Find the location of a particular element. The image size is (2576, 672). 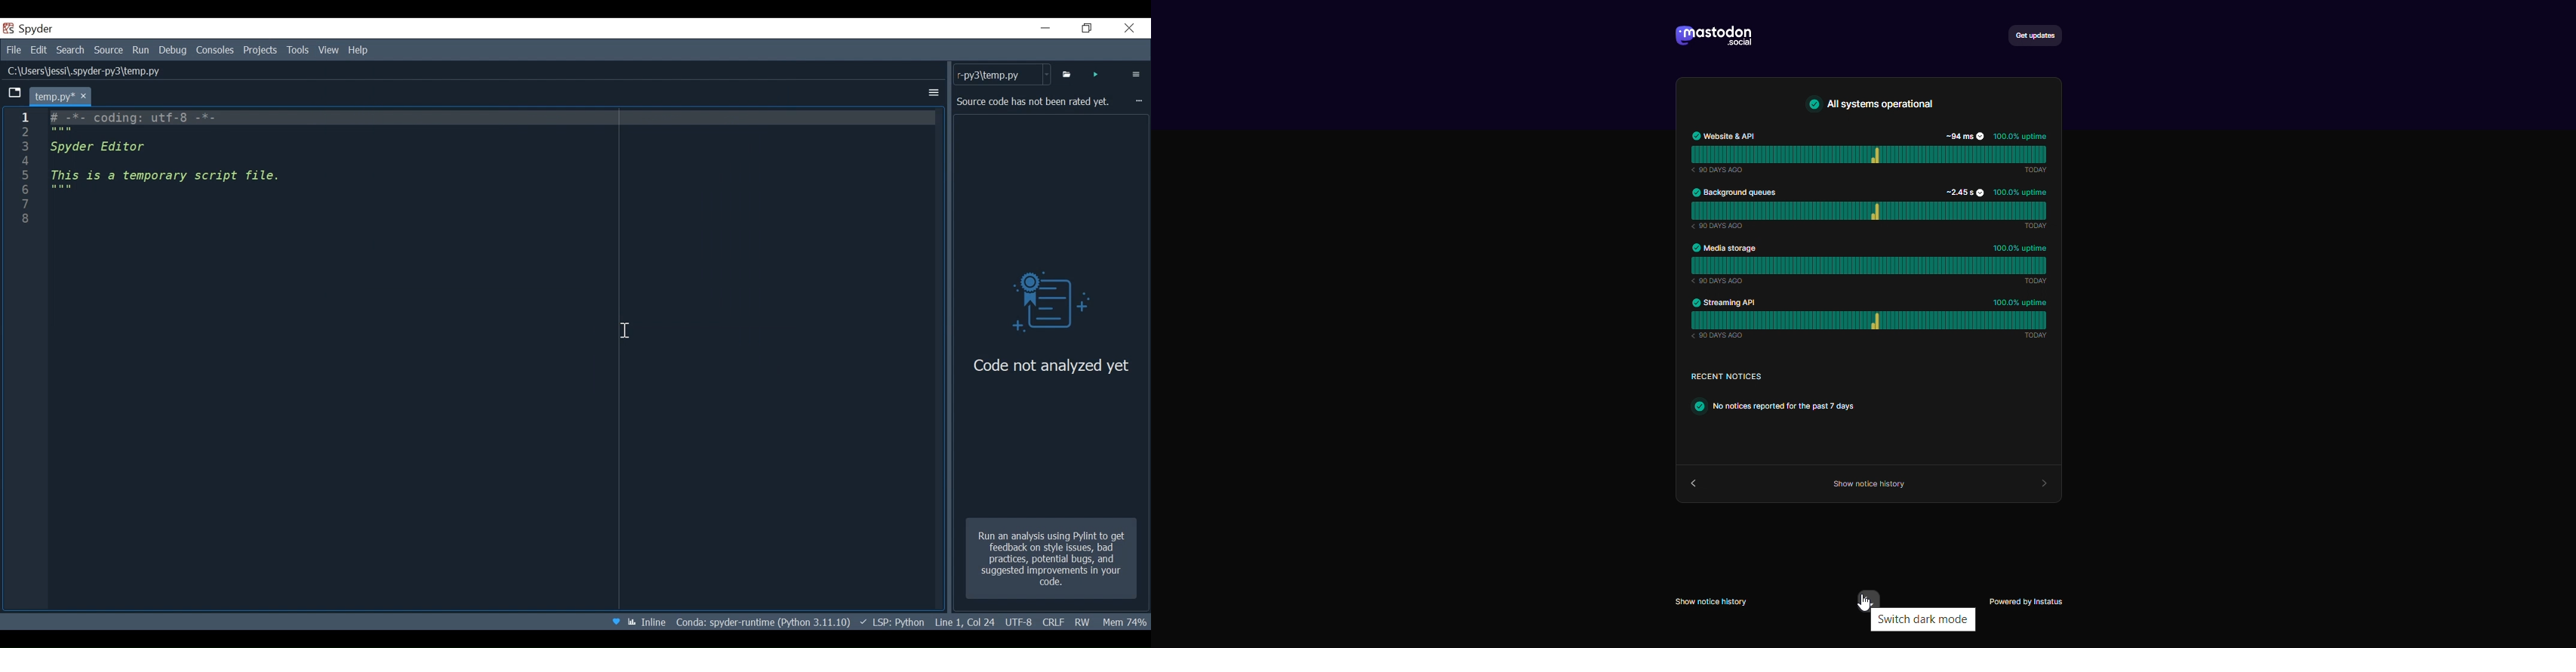

View is located at coordinates (329, 50).